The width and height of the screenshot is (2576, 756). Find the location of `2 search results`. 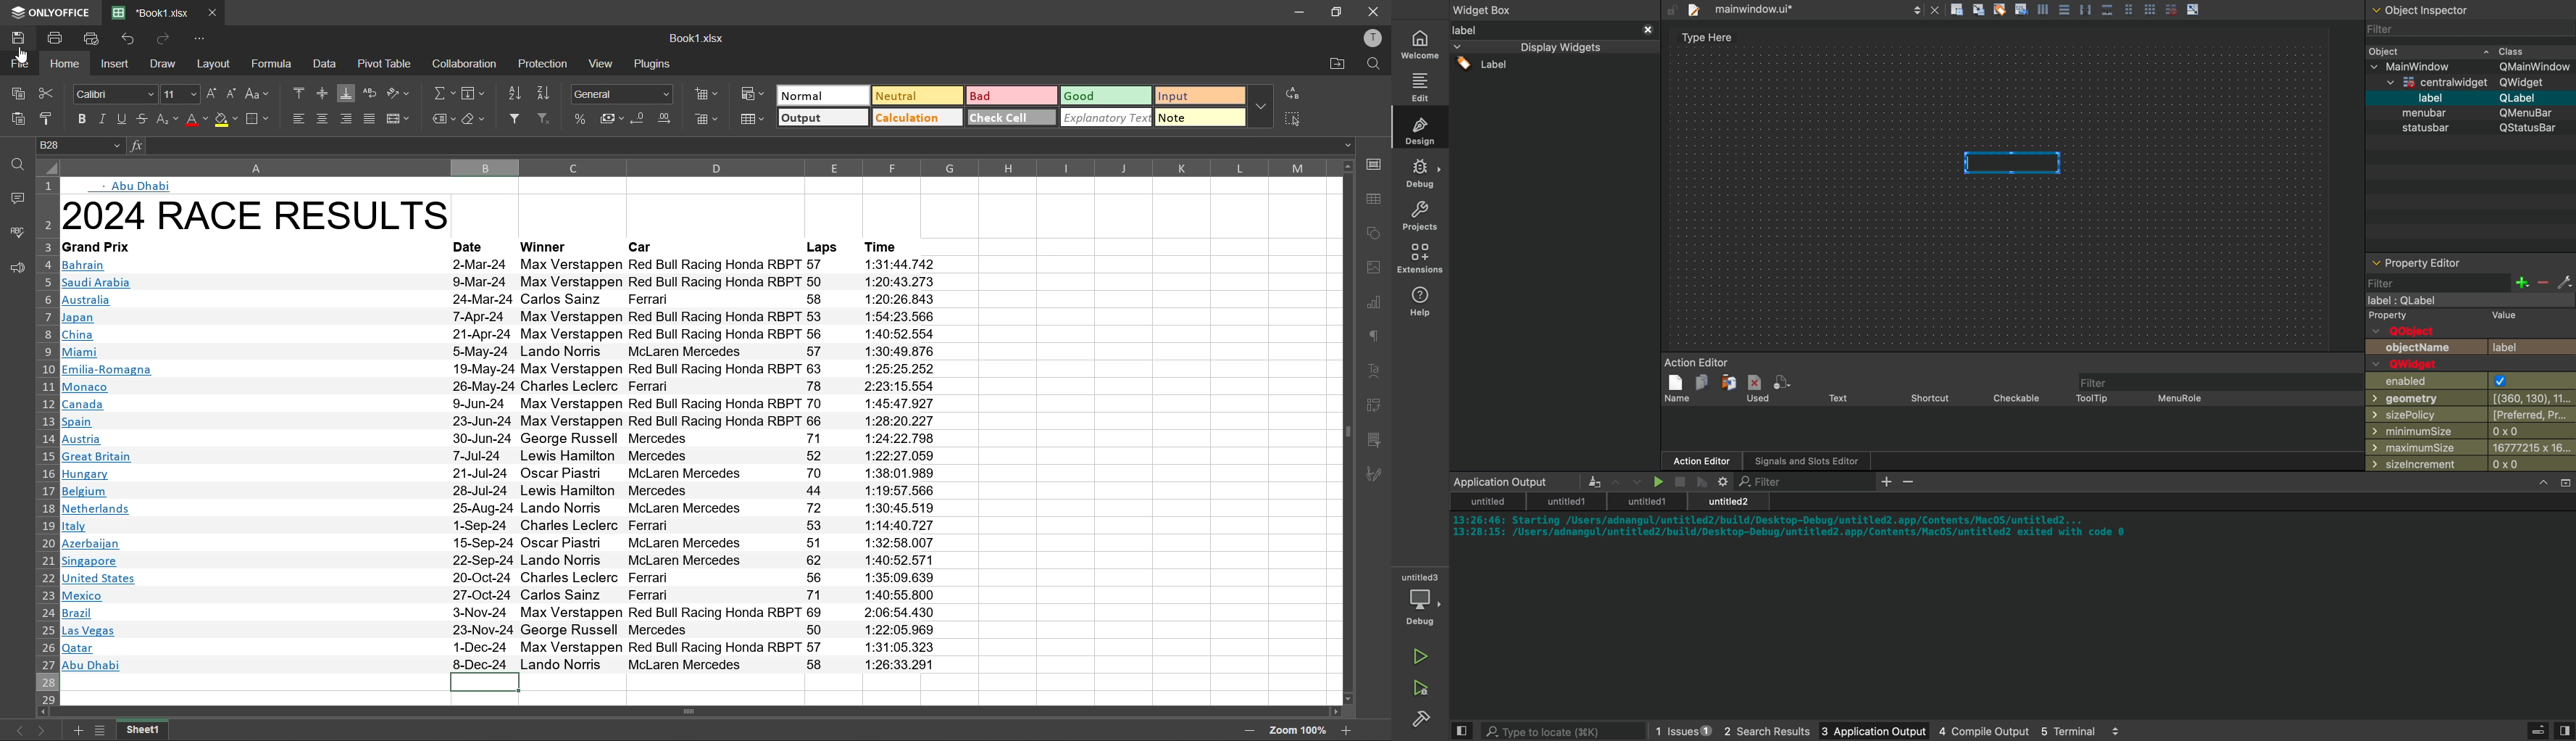

2 search results is located at coordinates (1756, 732).